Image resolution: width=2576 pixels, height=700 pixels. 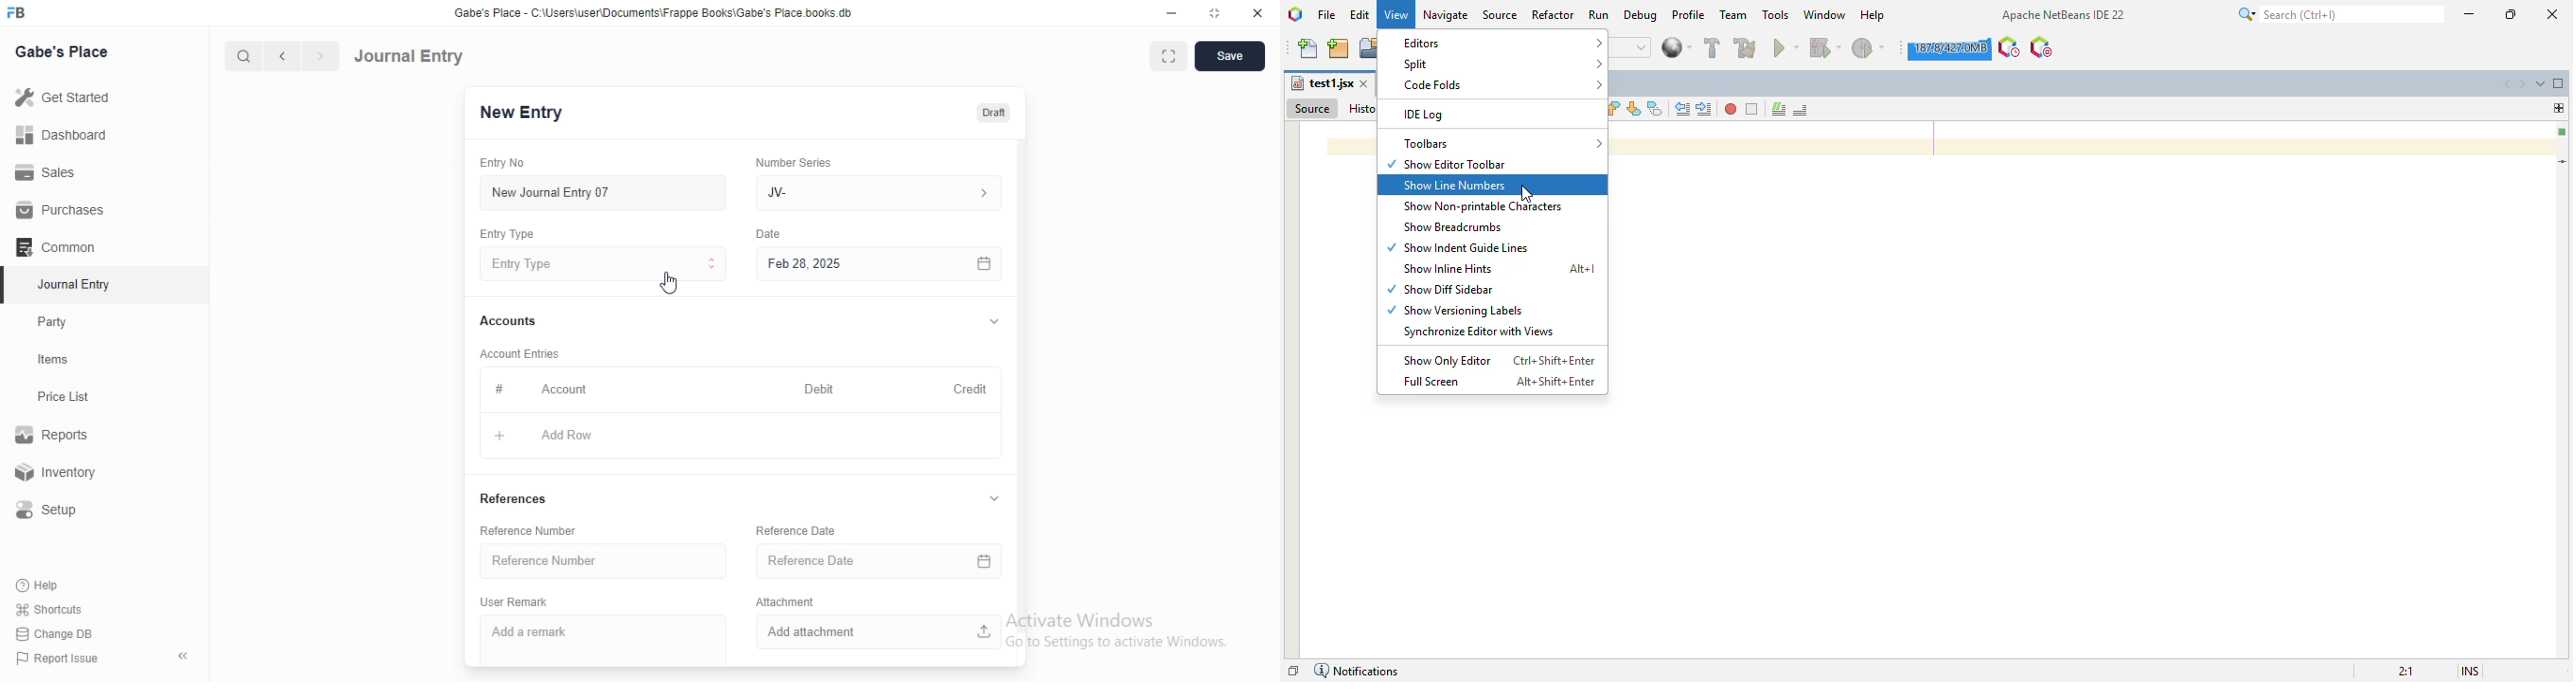 What do you see at coordinates (880, 265) in the screenshot?
I see `Feb 28, 2025` at bounding box center [880, 265].